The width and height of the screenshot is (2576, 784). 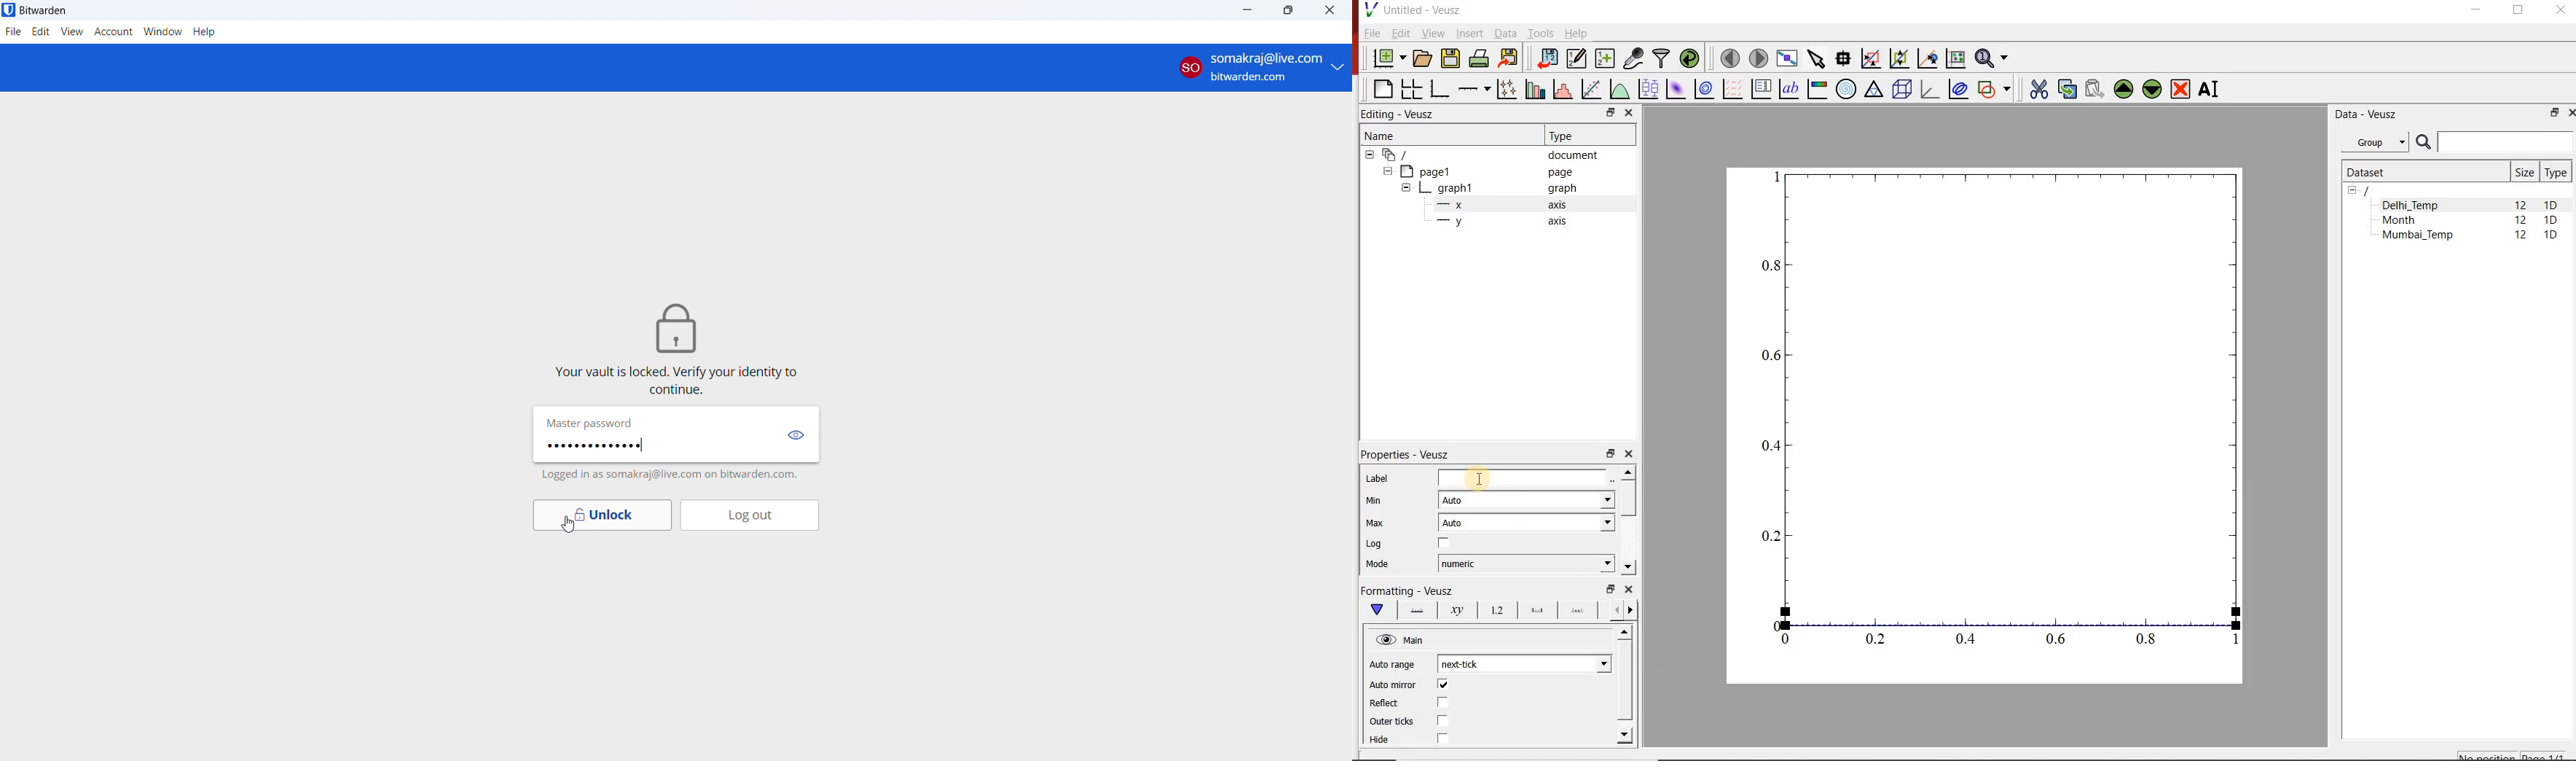 What do you see at coordinates (1329, 11) in the screenshot?
I see `close` at bounding box center [1329, 11].